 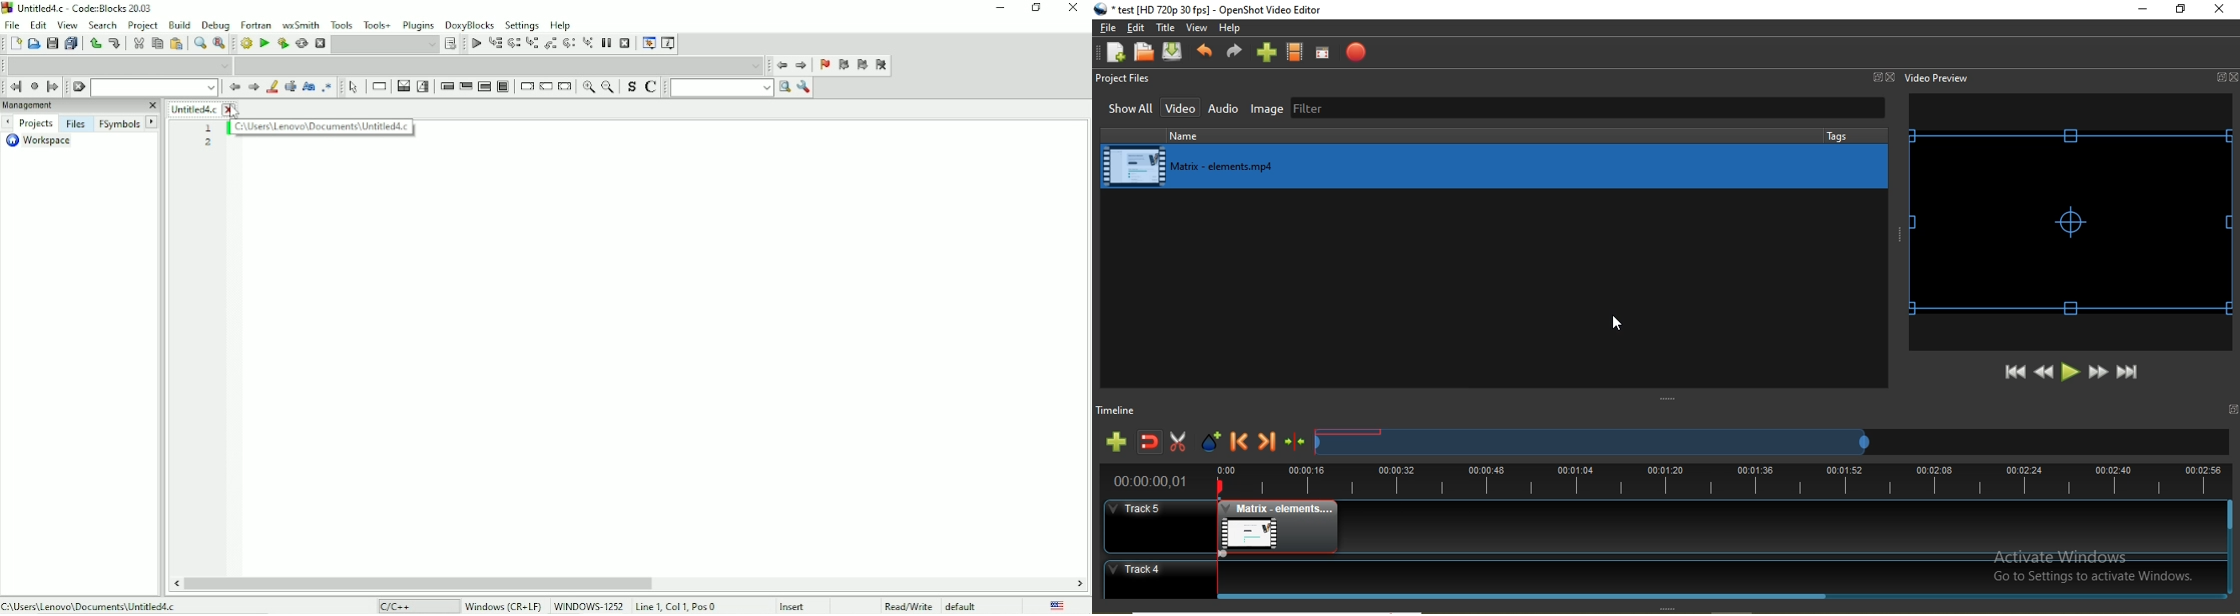 I want to click on Debugging windows, so click(x=648, y=42).